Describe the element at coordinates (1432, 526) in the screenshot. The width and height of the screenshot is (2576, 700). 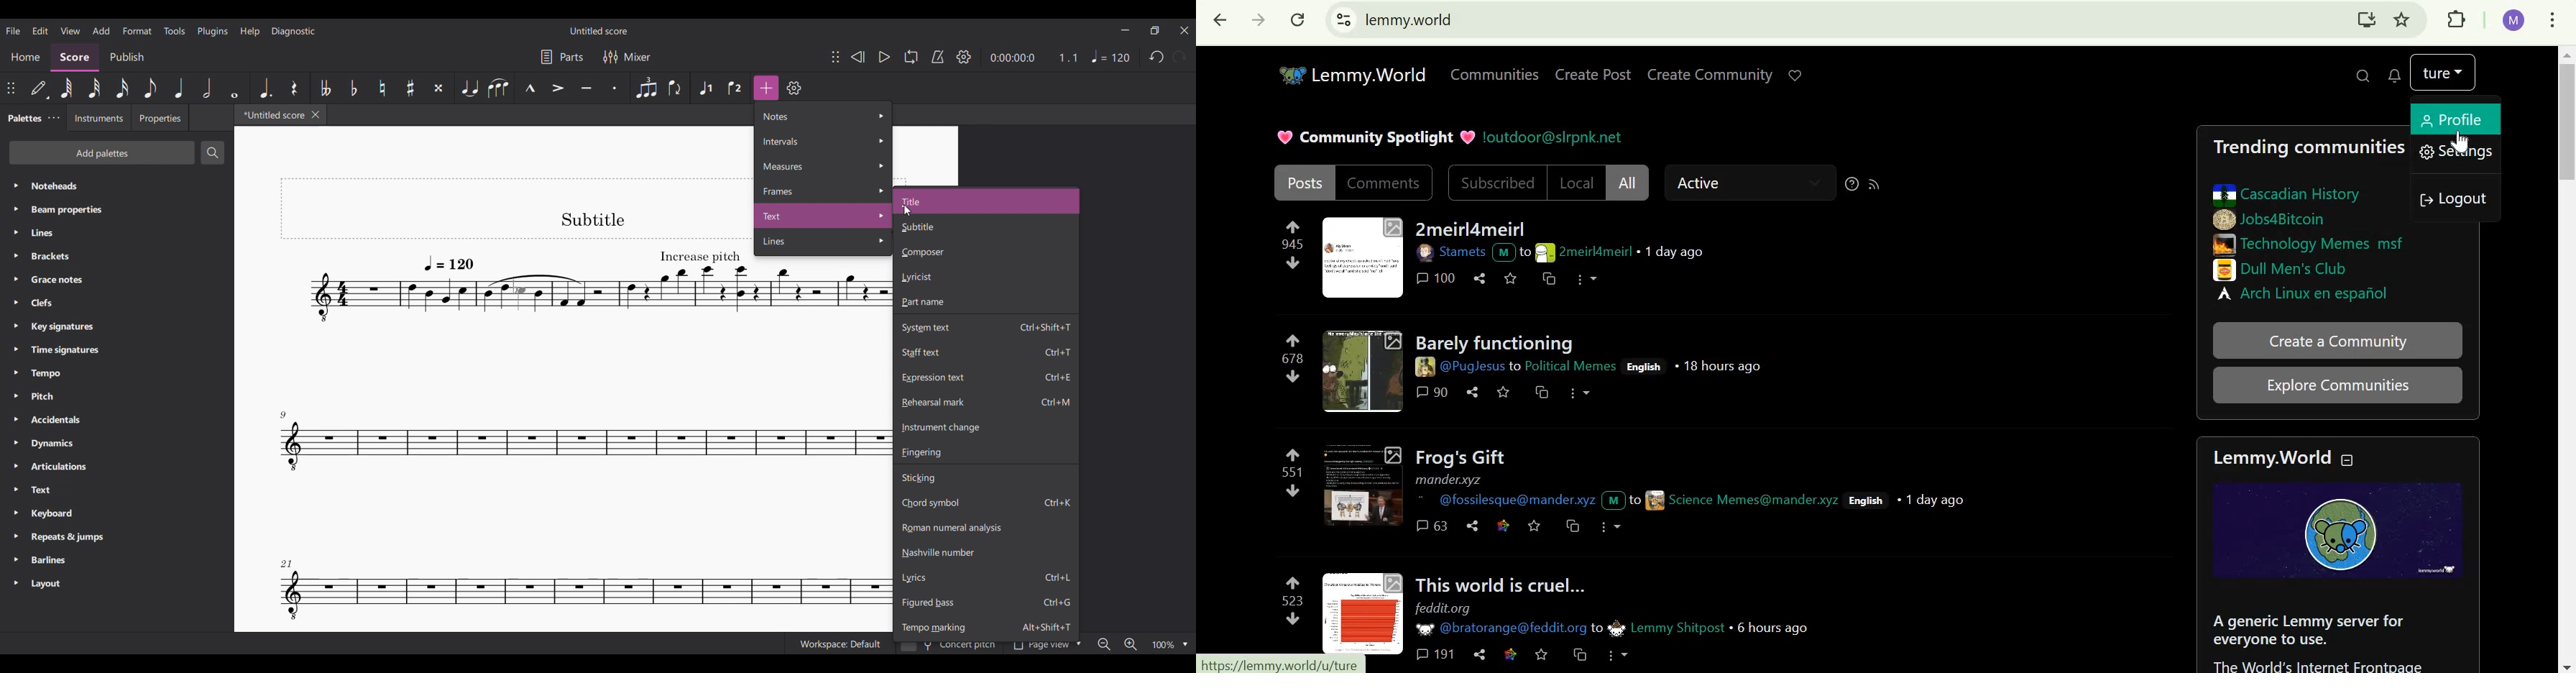
I see `63 comments` at that location.